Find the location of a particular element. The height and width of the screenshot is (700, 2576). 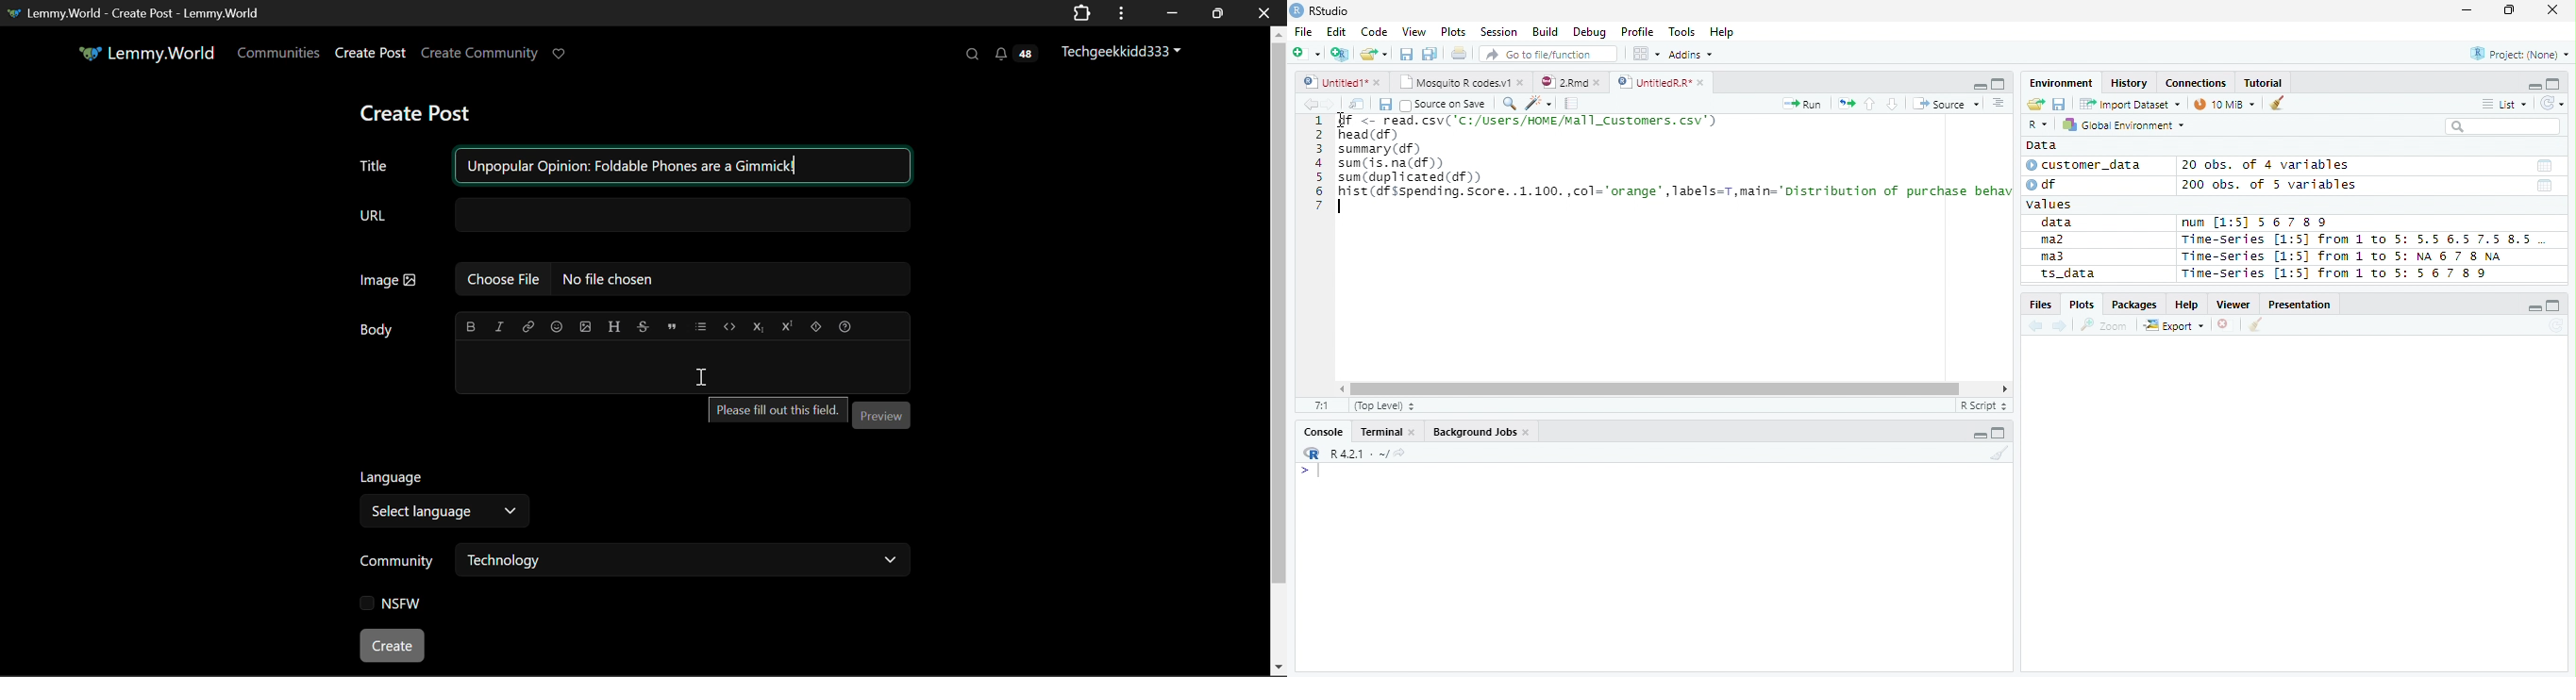

list is located at coordinates (703, 324).